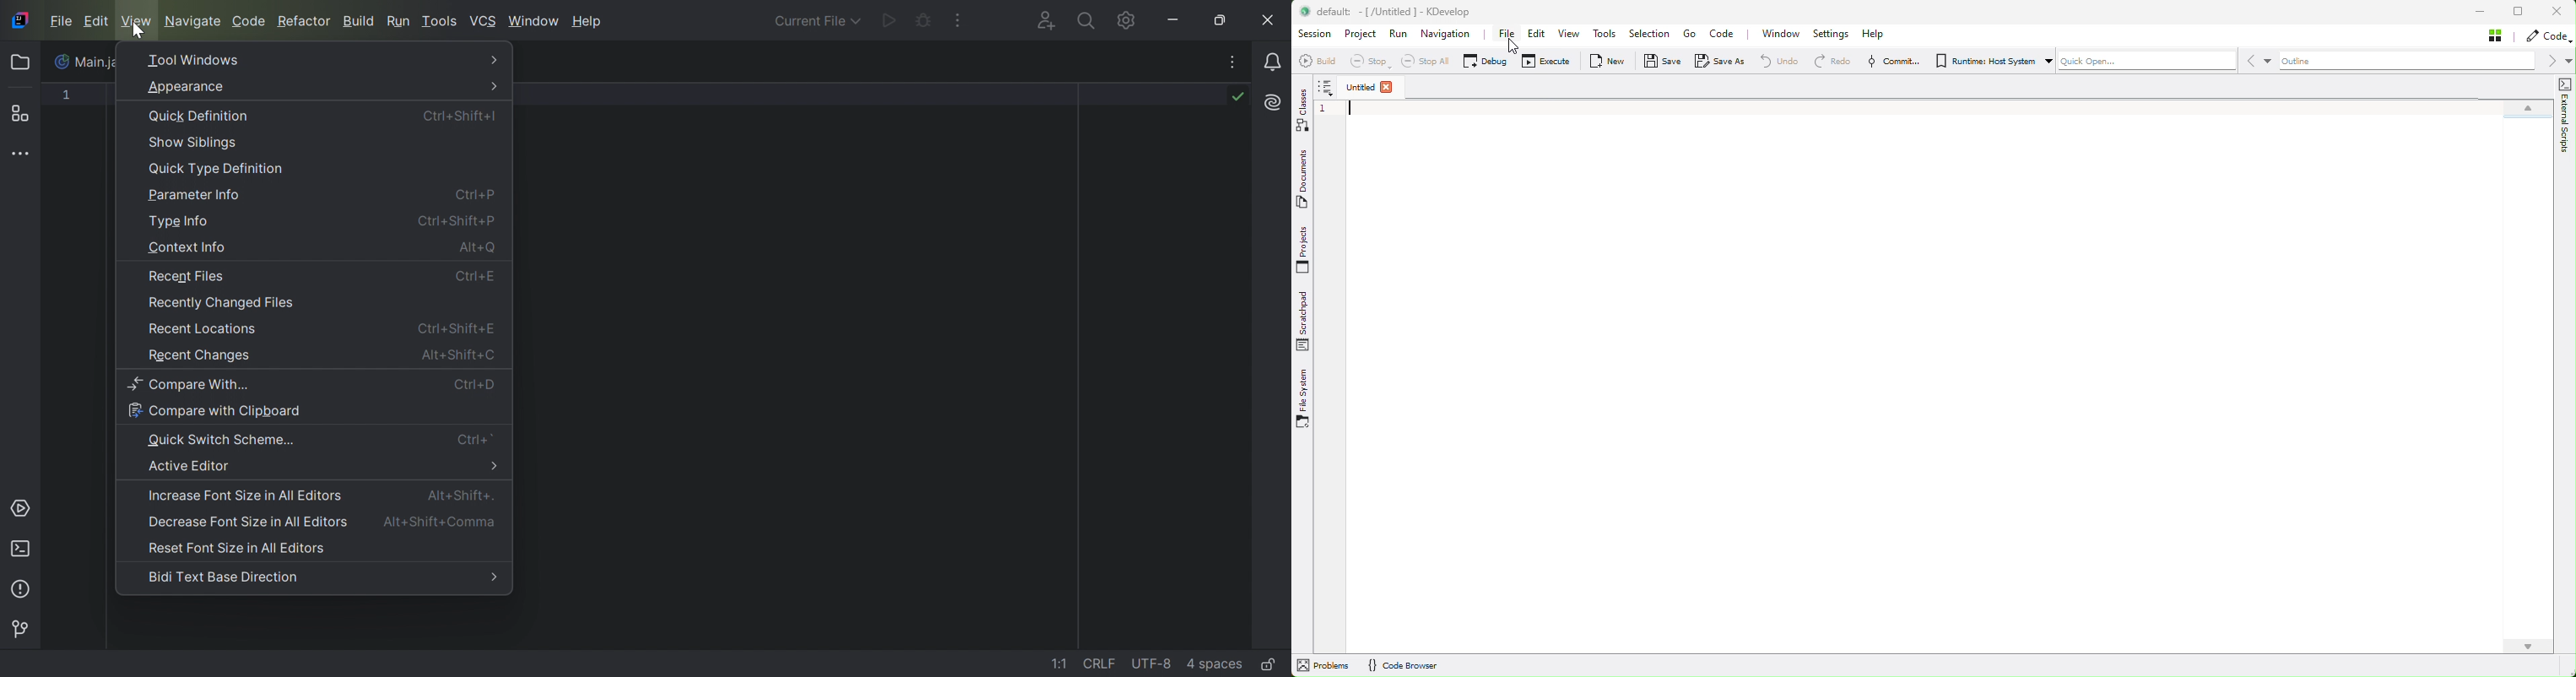  Describe the element at coordinates (221, 439) in the screenshot. I see `Quick Switch Scheme...` at that location.